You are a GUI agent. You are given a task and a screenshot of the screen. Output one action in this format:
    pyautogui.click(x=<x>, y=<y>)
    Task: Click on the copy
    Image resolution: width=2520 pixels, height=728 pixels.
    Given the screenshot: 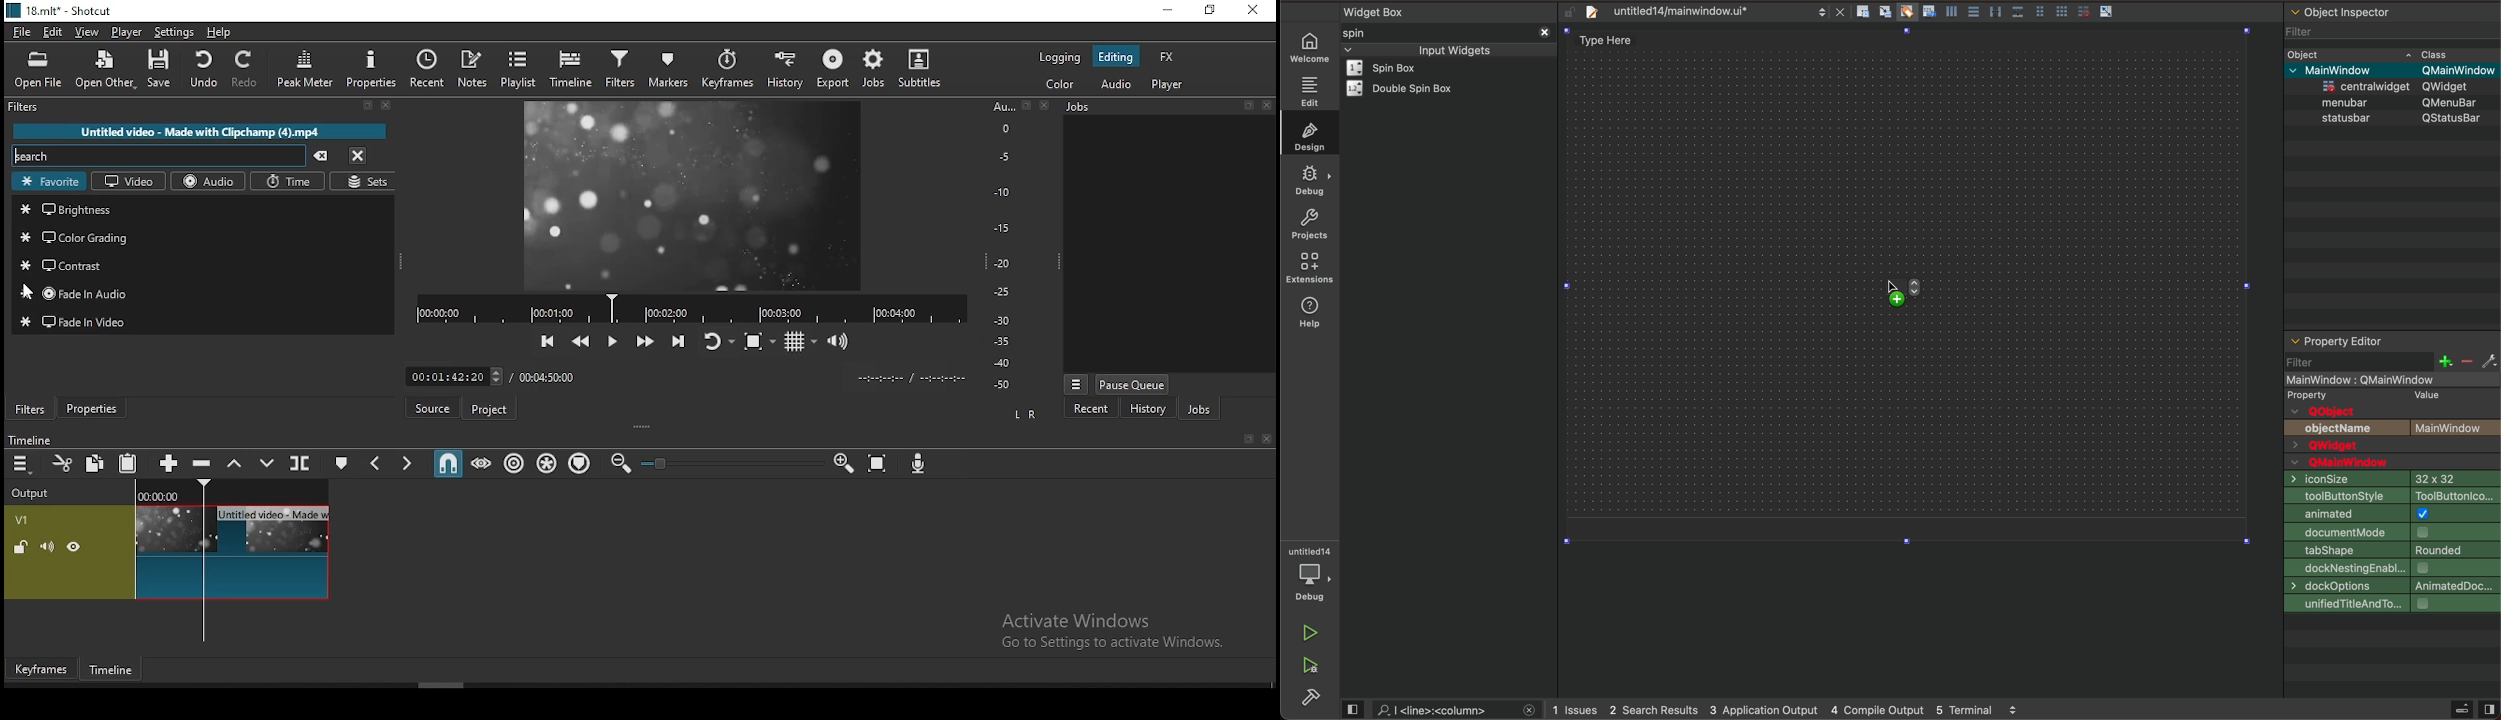 What is the action you would take?
    pyautogui.click(x=95, y=462)
    